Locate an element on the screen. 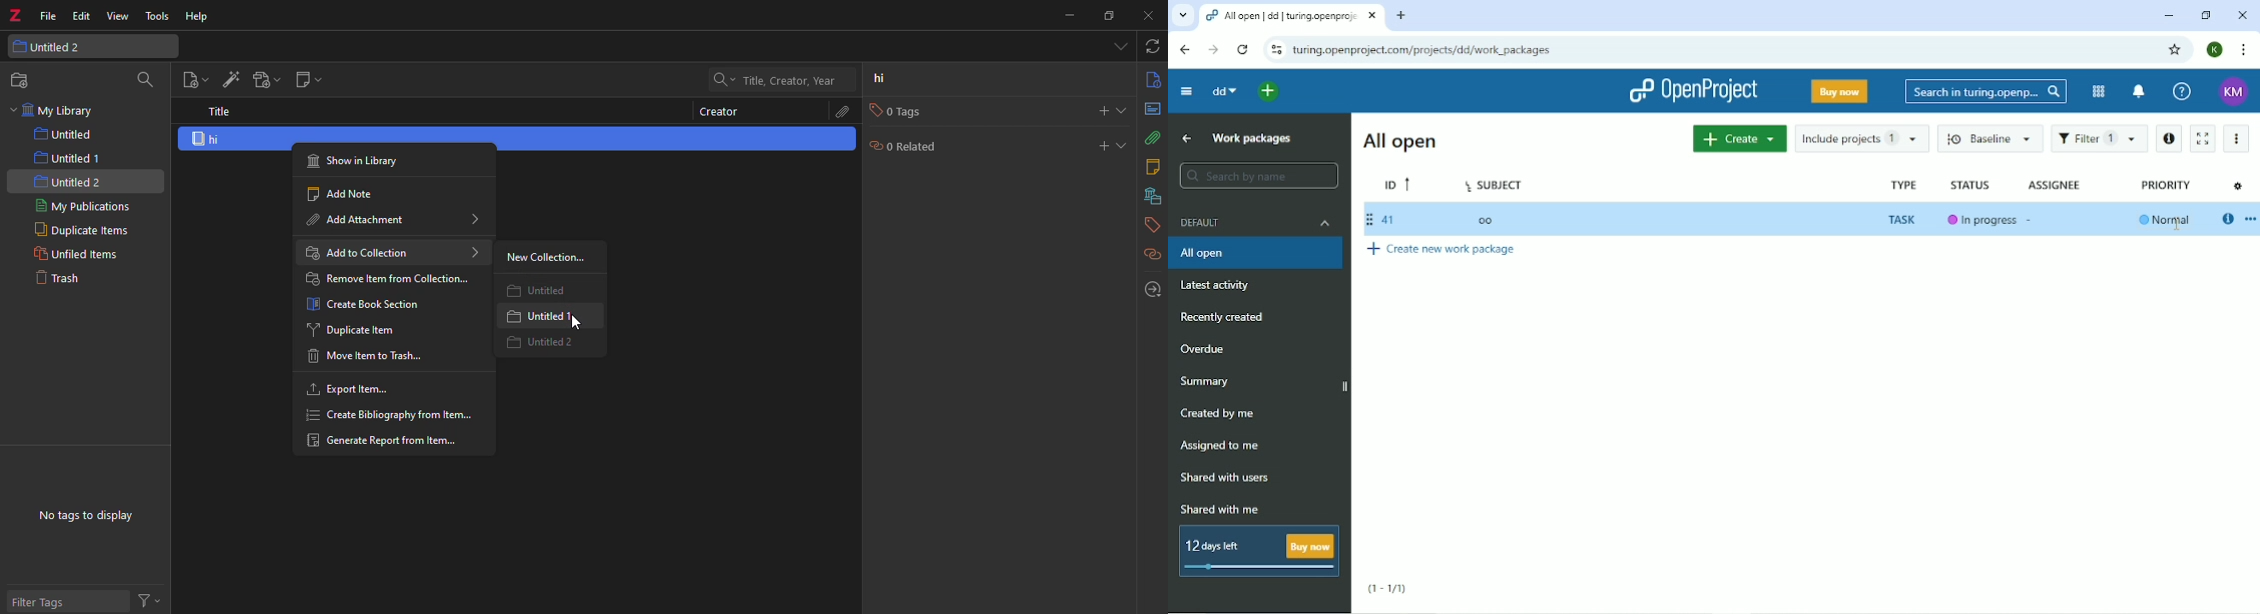 The image size is (2268, 616). add note is located at coordinates (337, 194).